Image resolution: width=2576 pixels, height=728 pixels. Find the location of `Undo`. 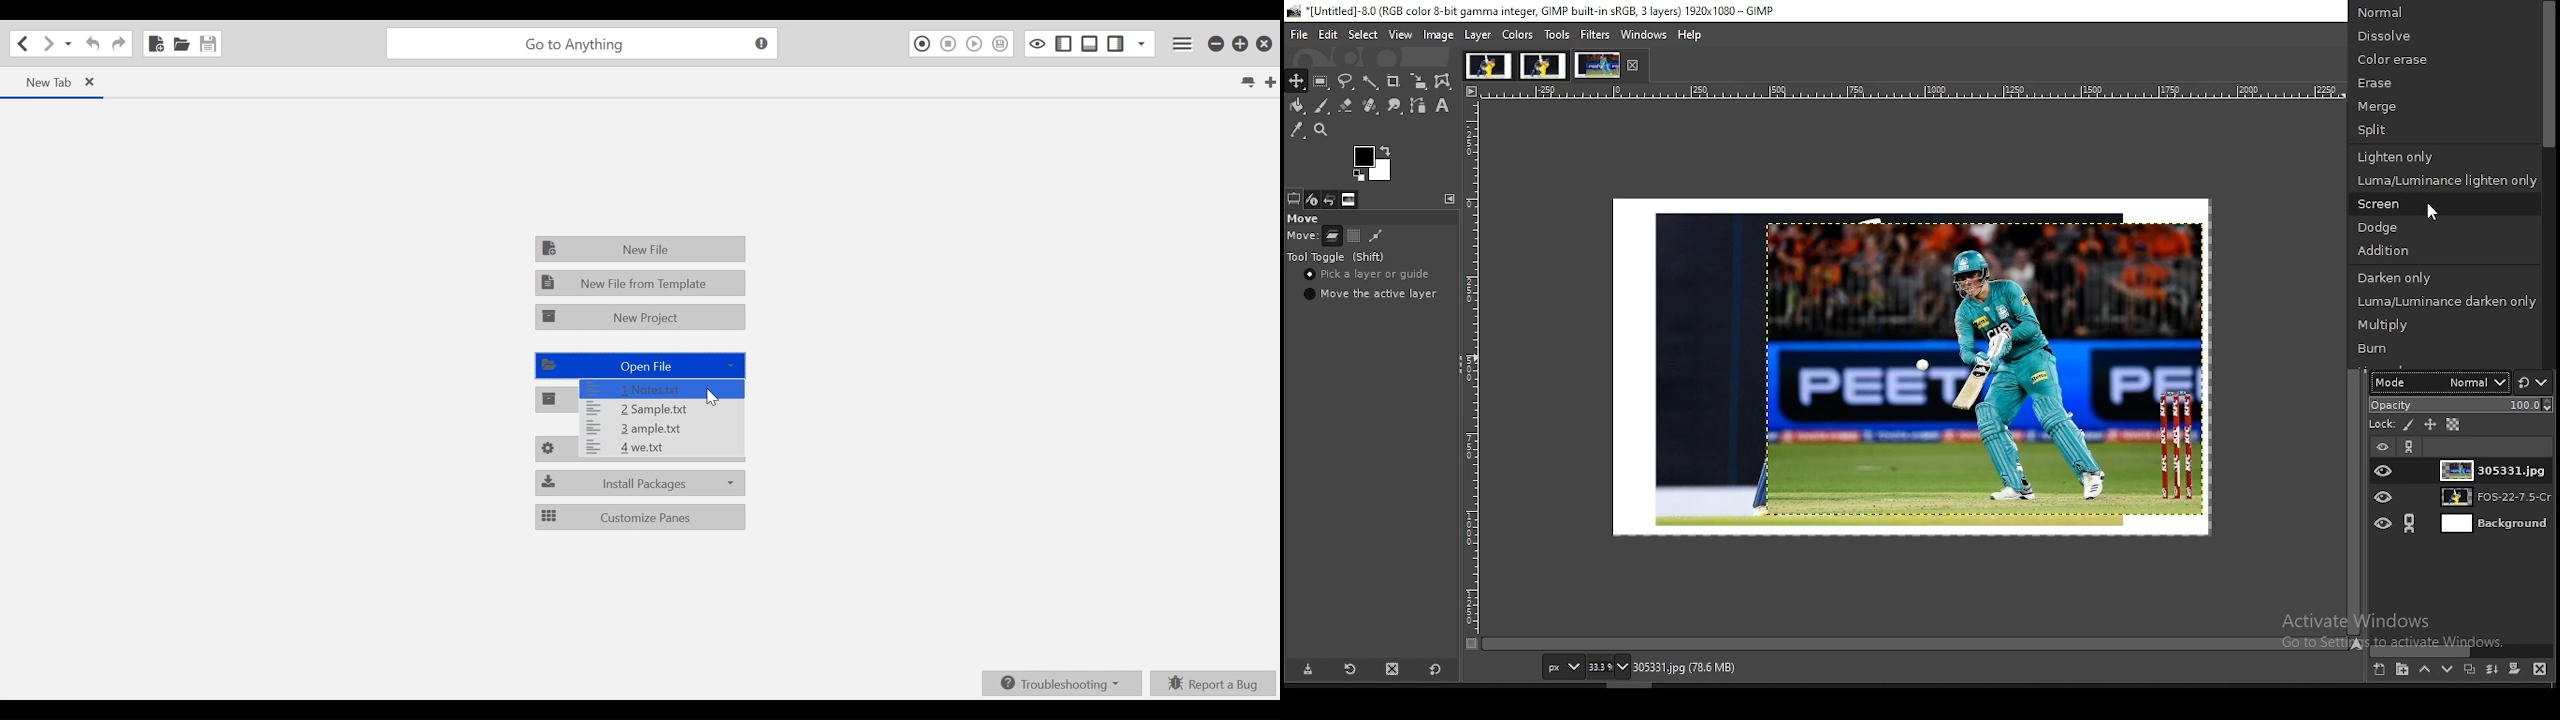

Undo is located at coordinates (93, 43).